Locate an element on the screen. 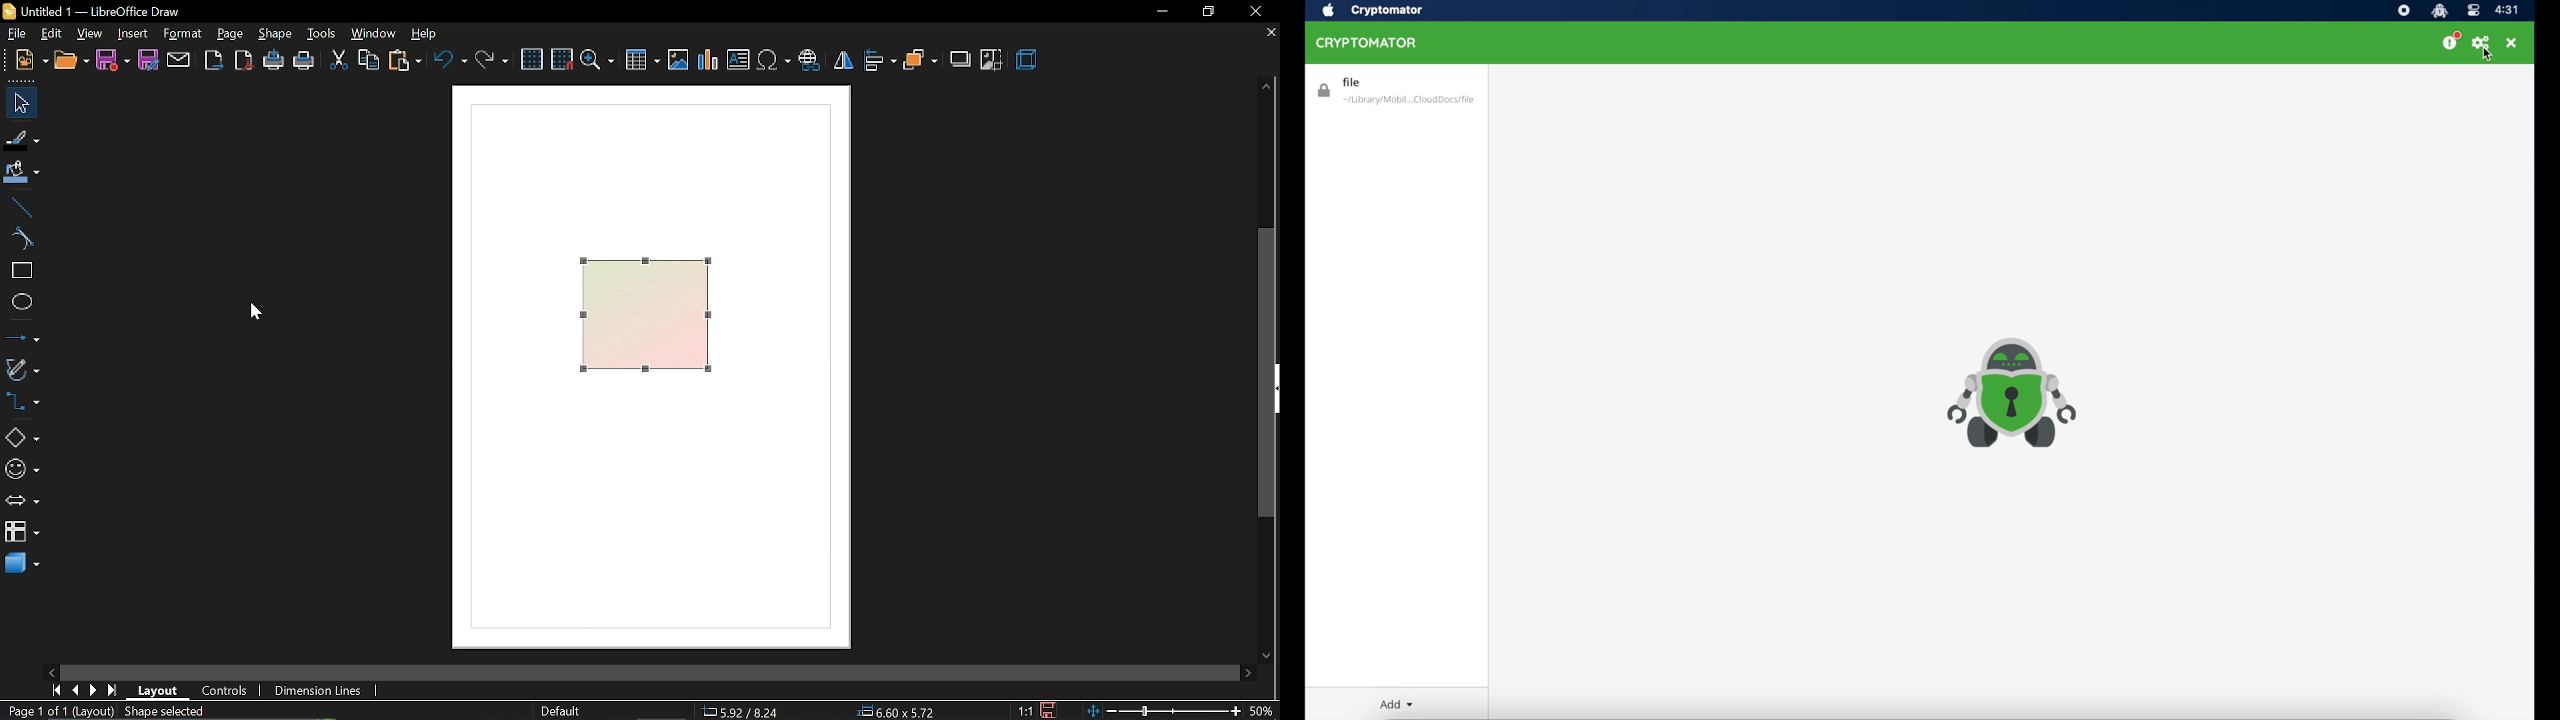  Gradient added is located at coordinates (645, 320).